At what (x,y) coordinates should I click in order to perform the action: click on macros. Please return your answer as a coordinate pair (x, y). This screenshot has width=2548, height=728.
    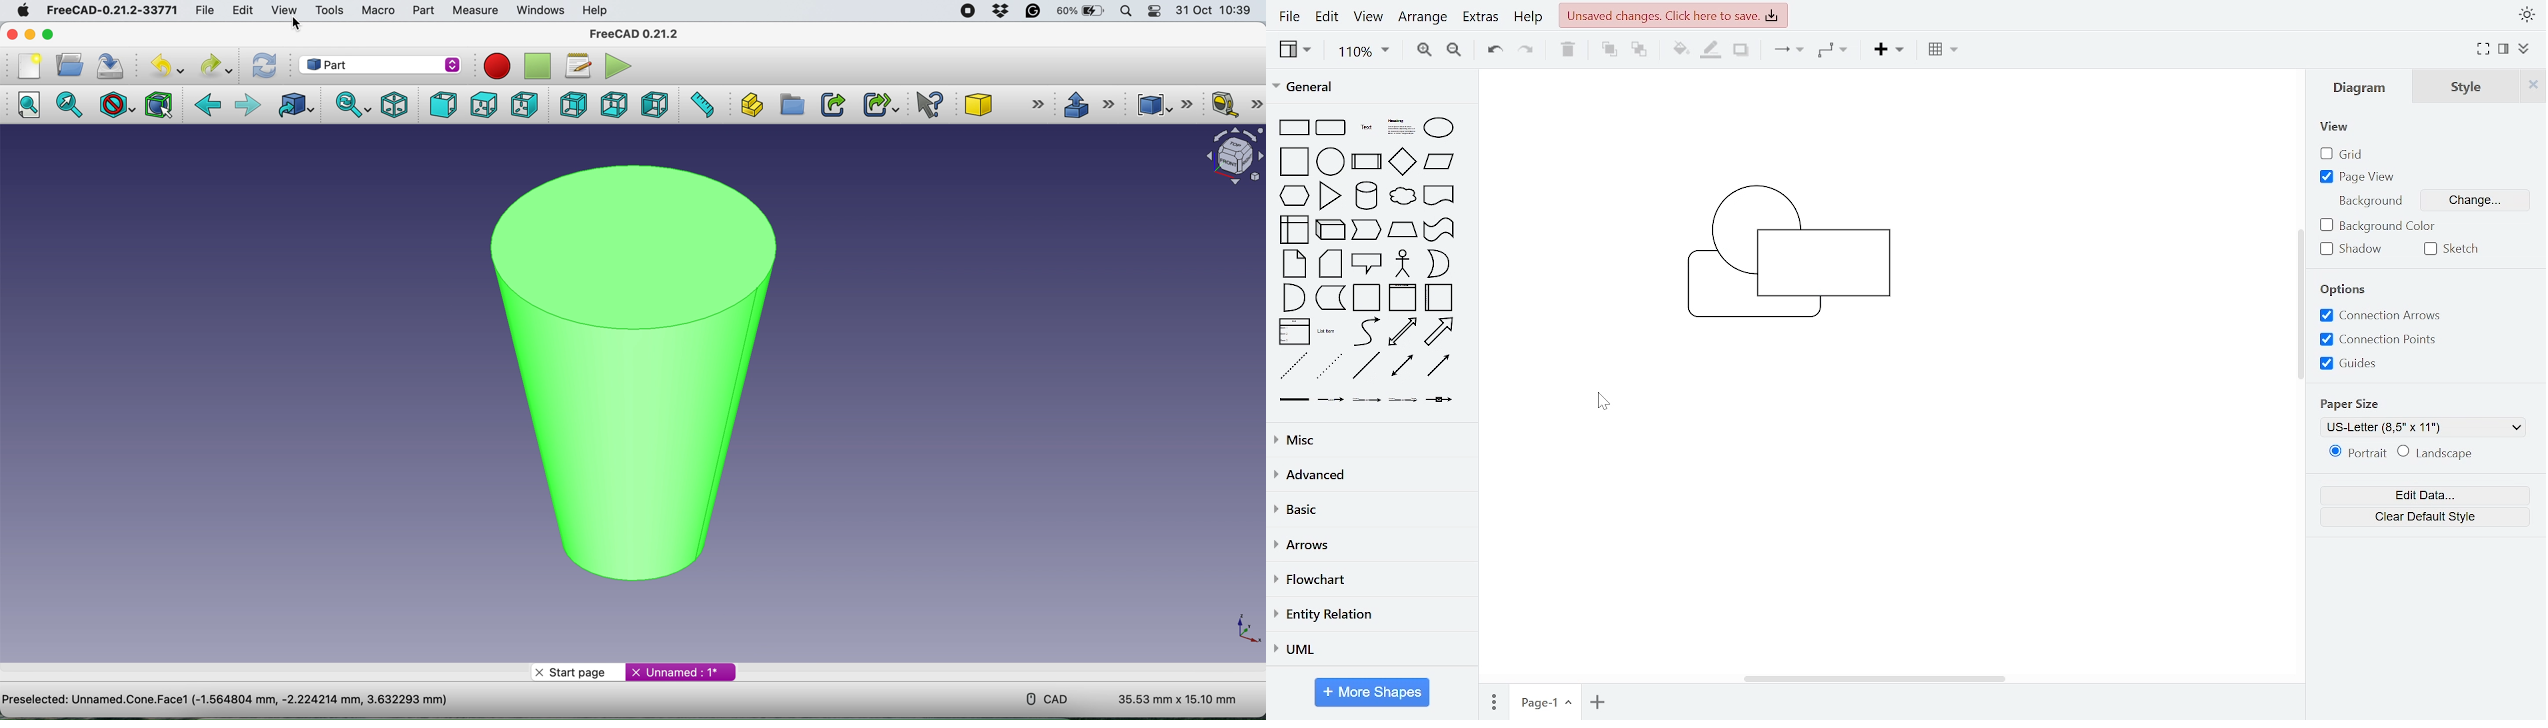
    Looking at the image, I should click on (578, 64).